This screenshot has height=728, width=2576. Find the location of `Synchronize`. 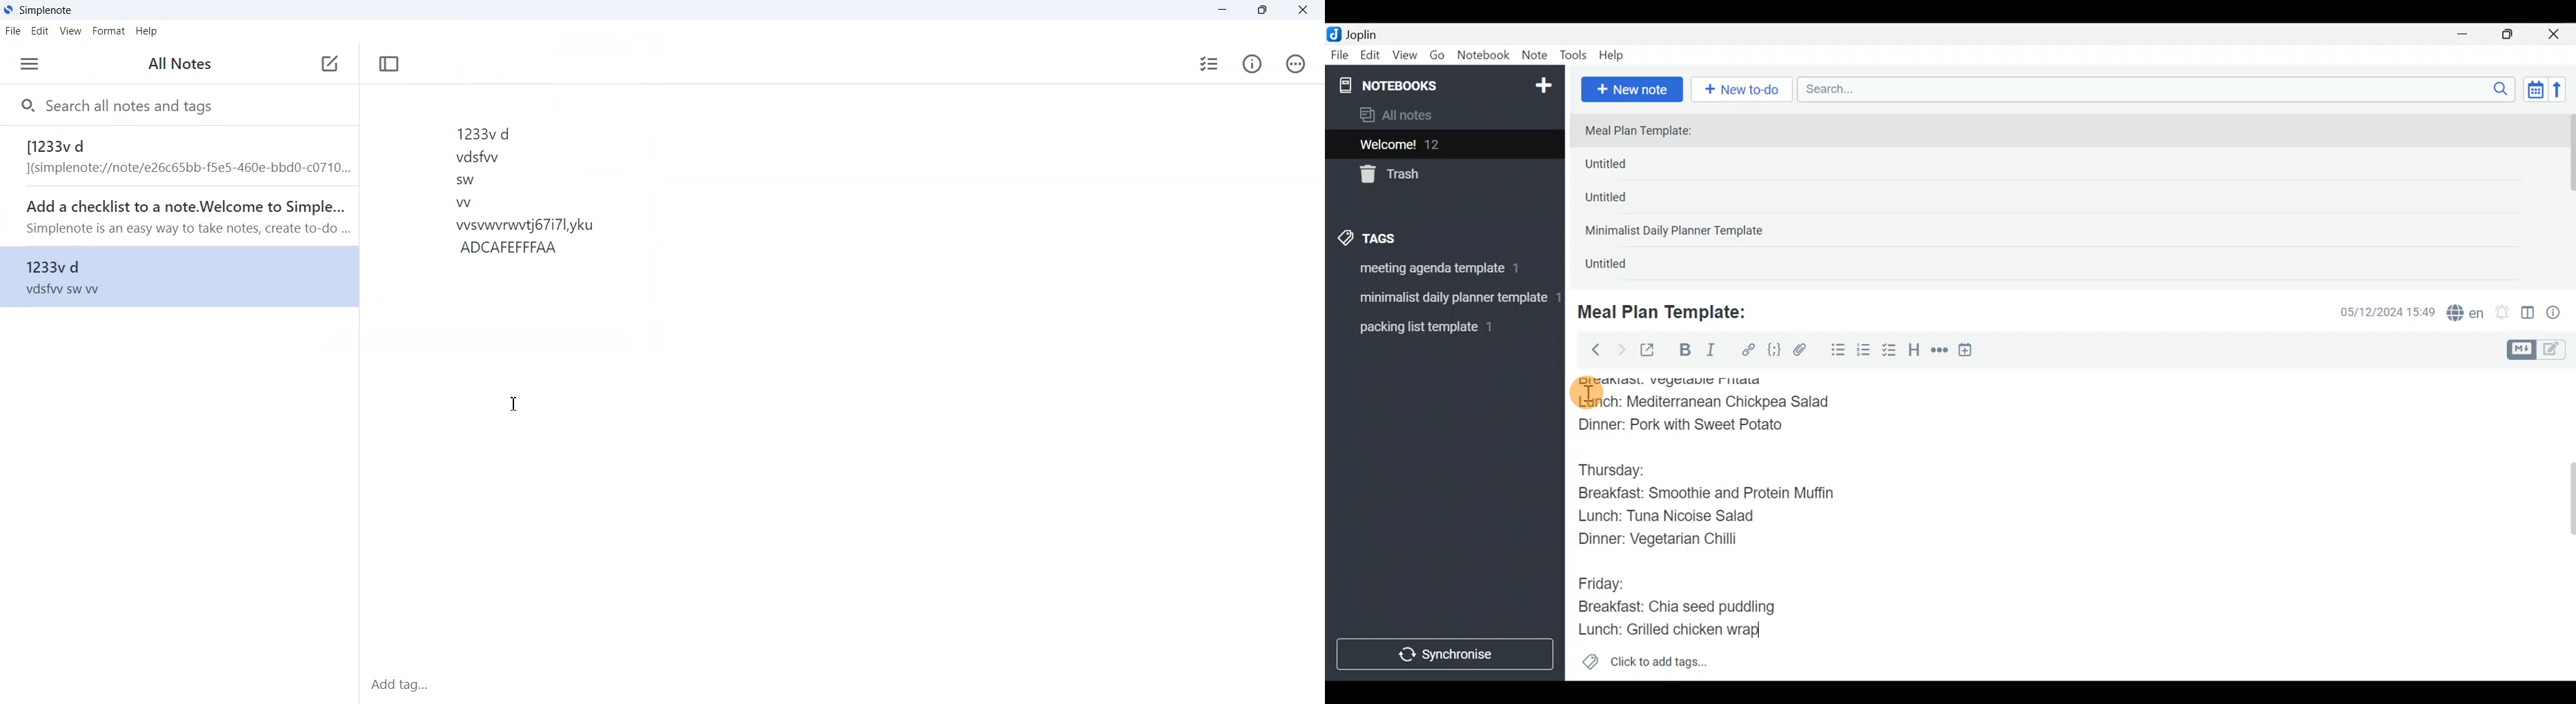

Synchronize is located at coordinates (1447, 654).